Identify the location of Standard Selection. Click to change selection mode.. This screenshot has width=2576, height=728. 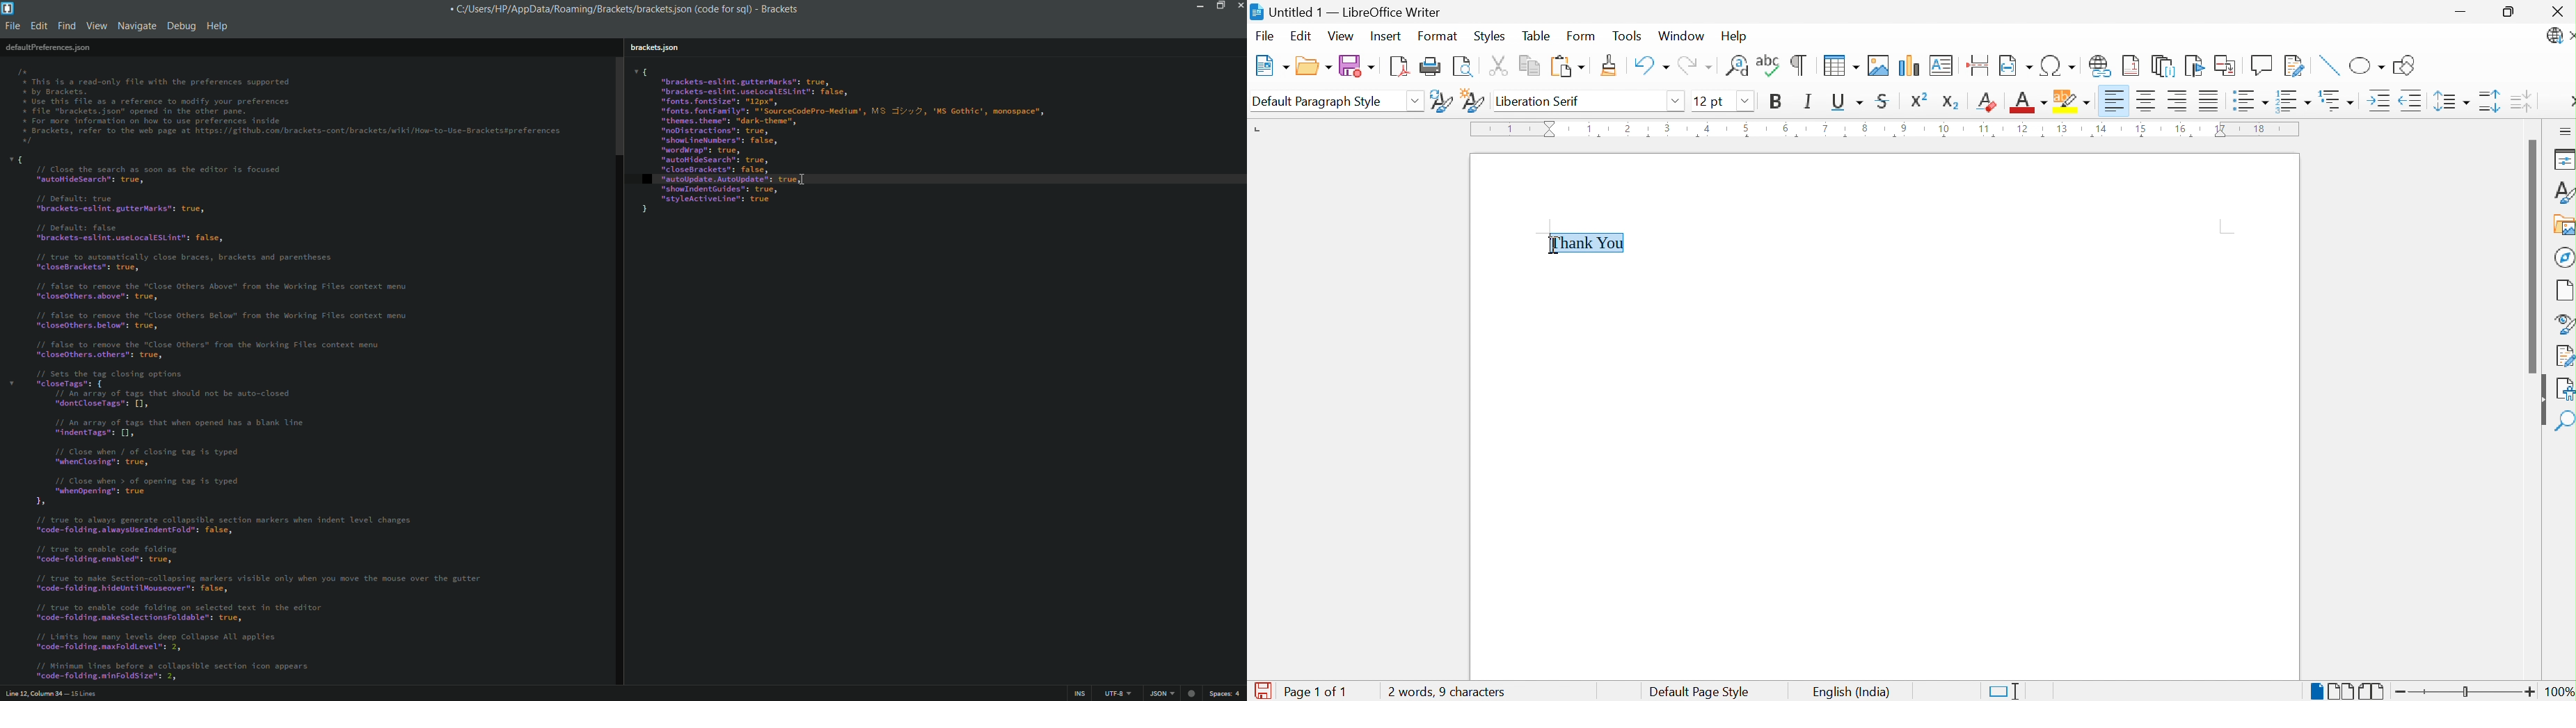
(2005, 689).